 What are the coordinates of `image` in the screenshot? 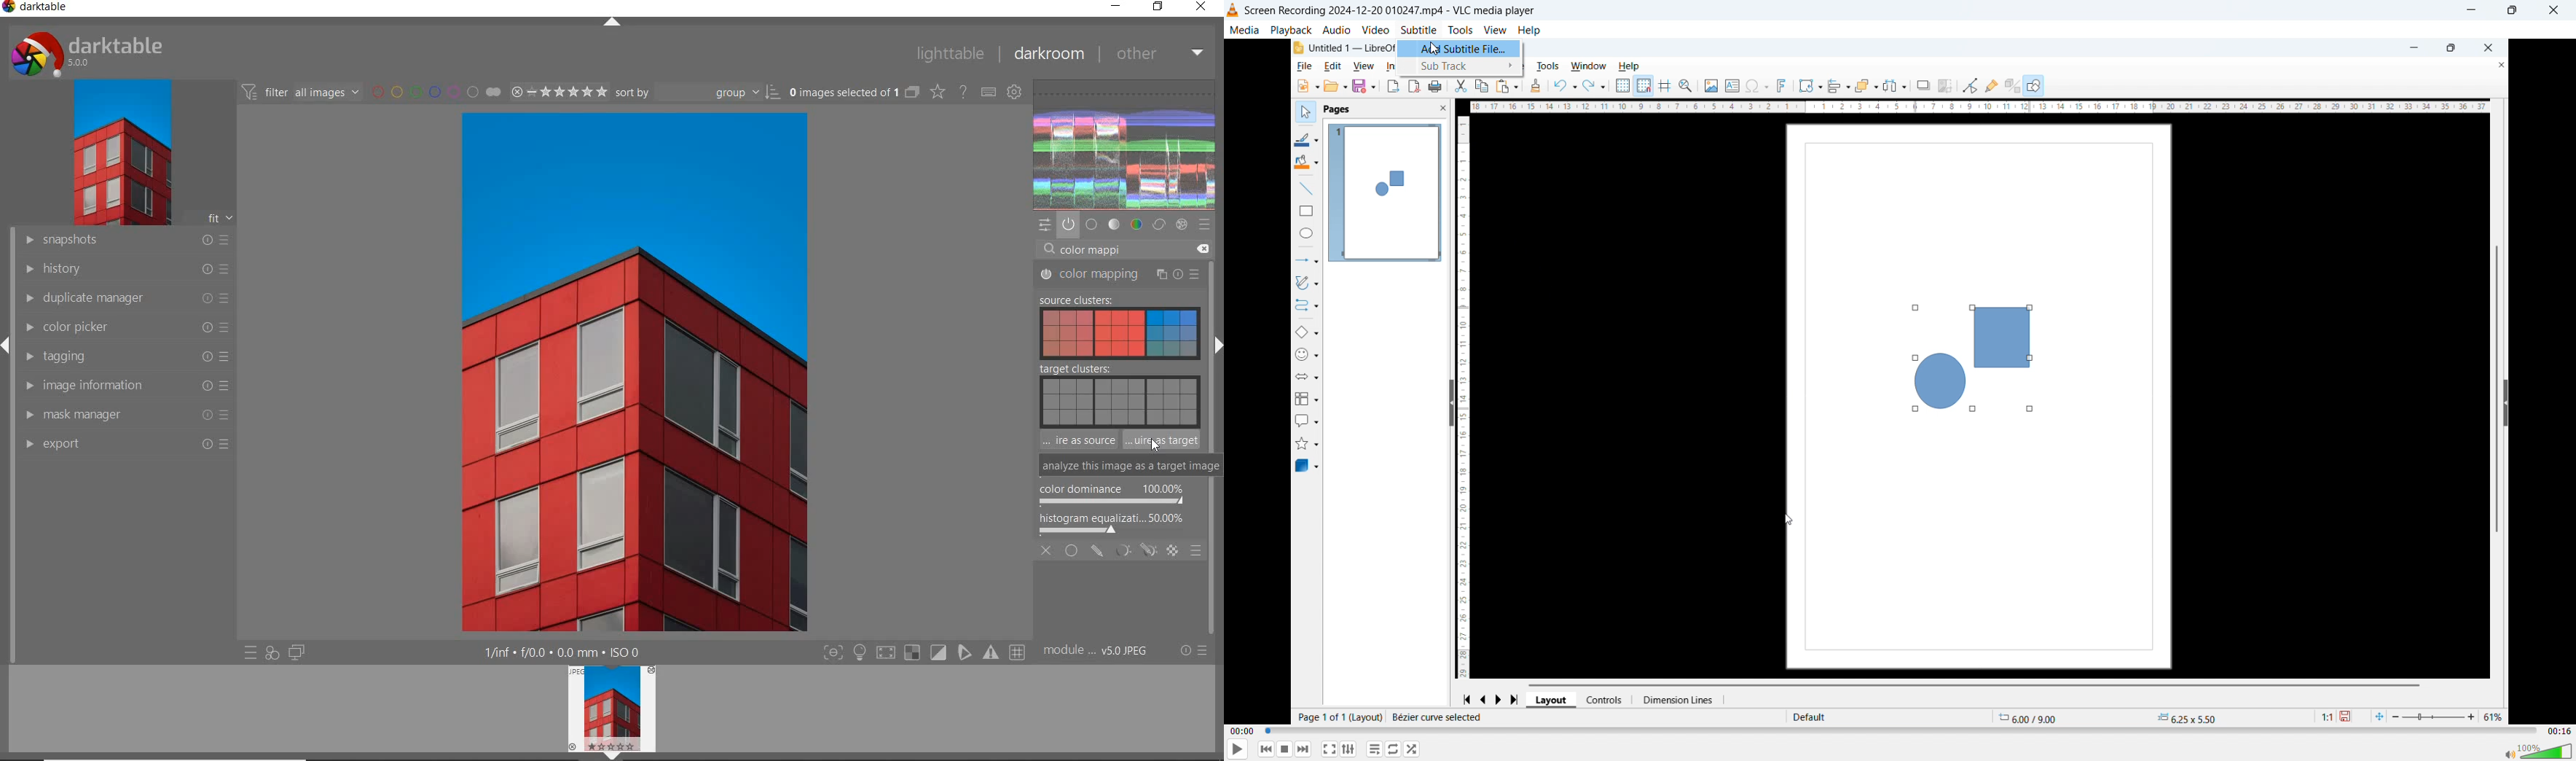 It's located at (1710, 86).